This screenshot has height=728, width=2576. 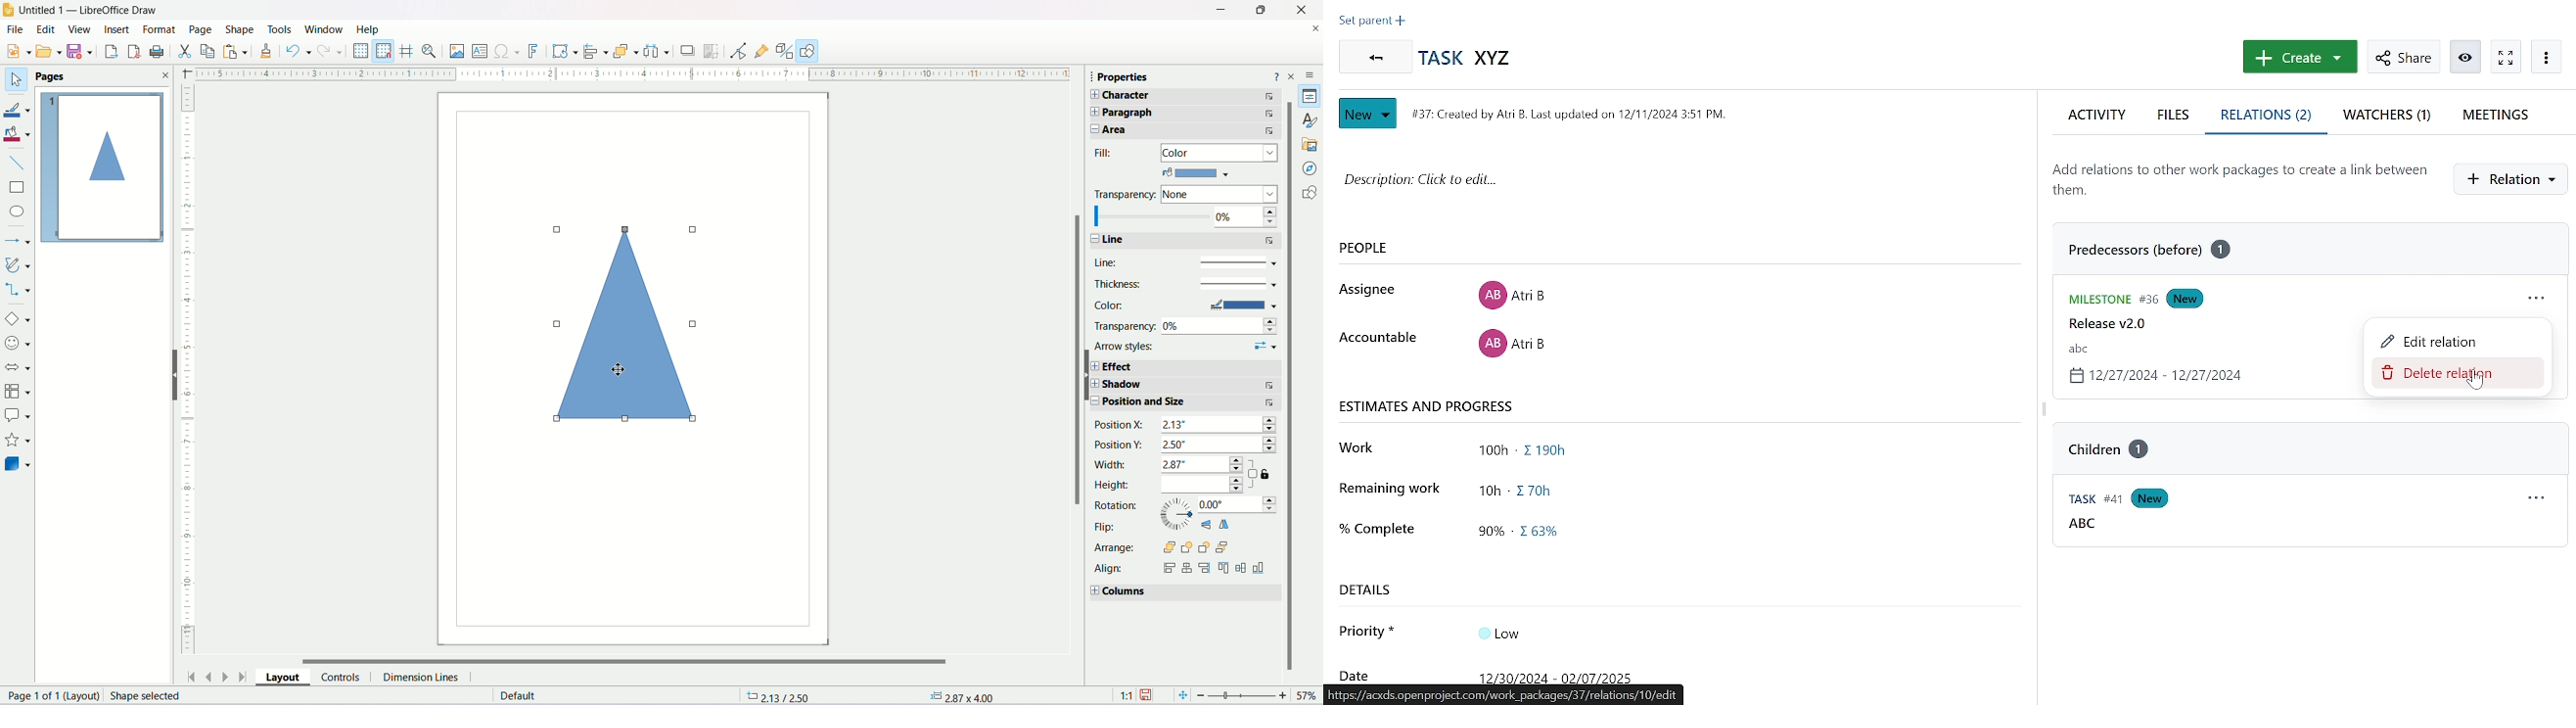 I want to click on Layout, so click(x=282, y=679).